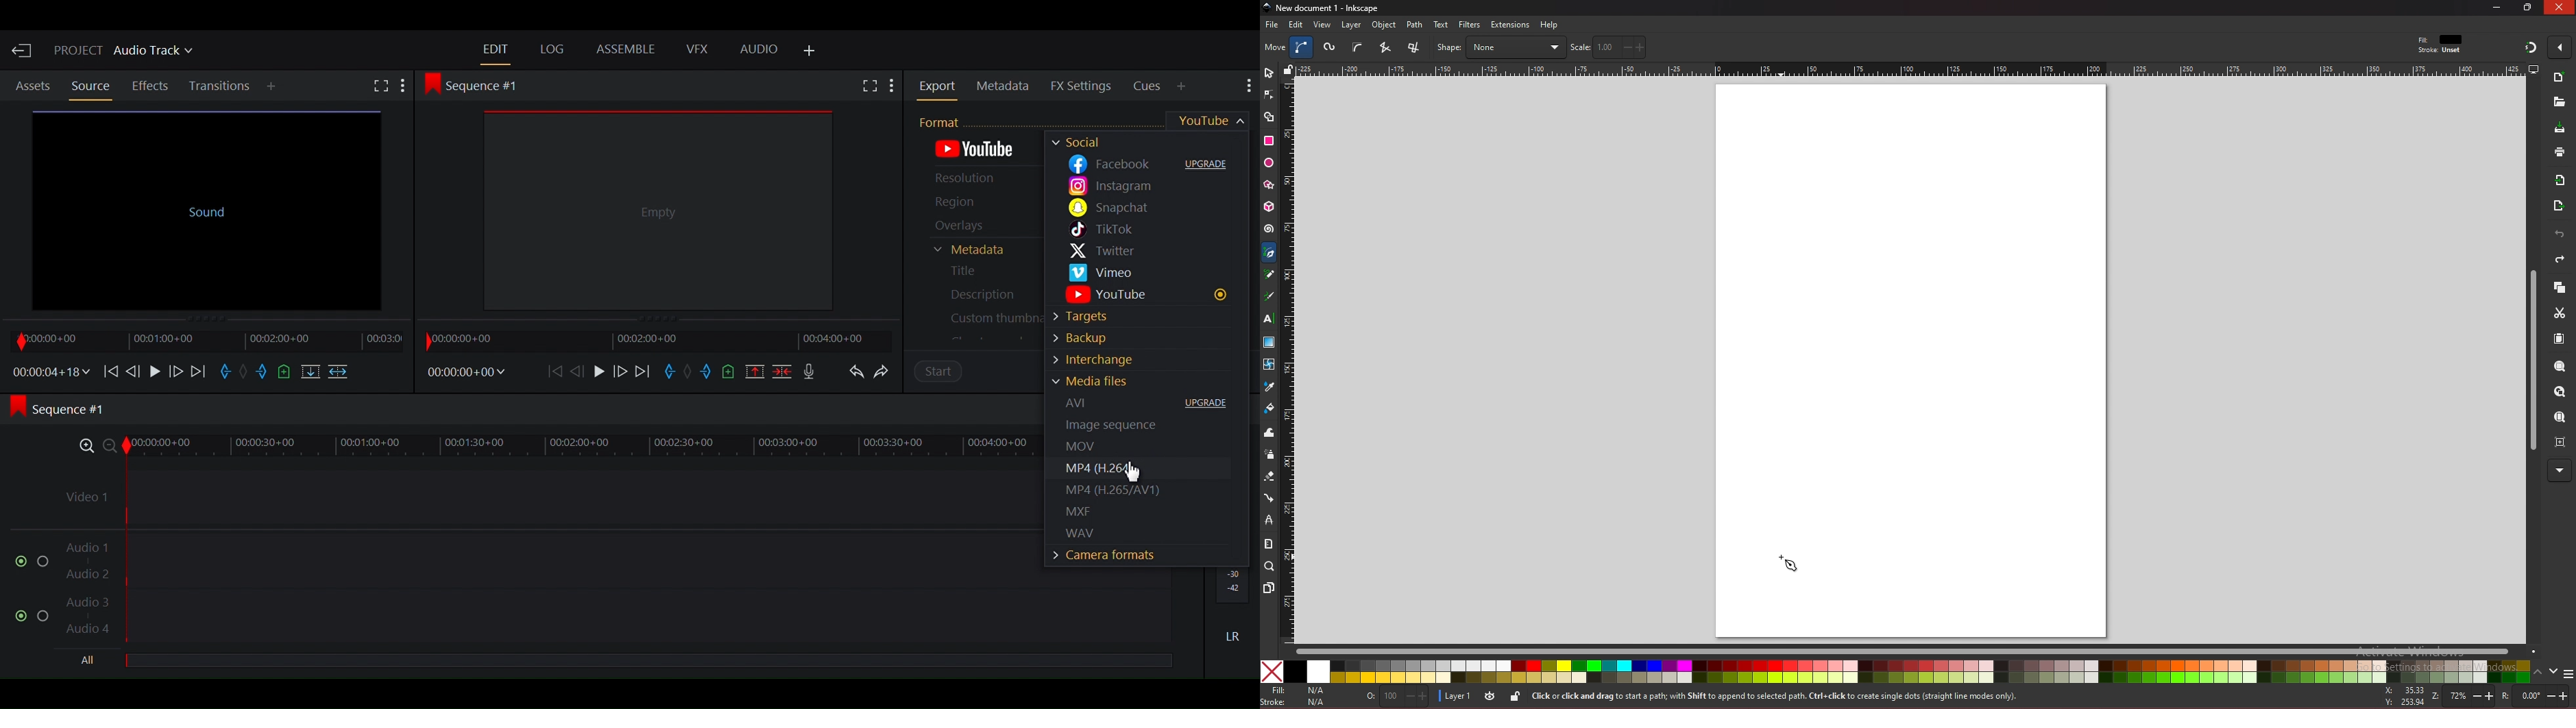 Image resolution: width=2576 pixels, height=728 pixels. I want to click on Image Sequence, so click(1141, 428).